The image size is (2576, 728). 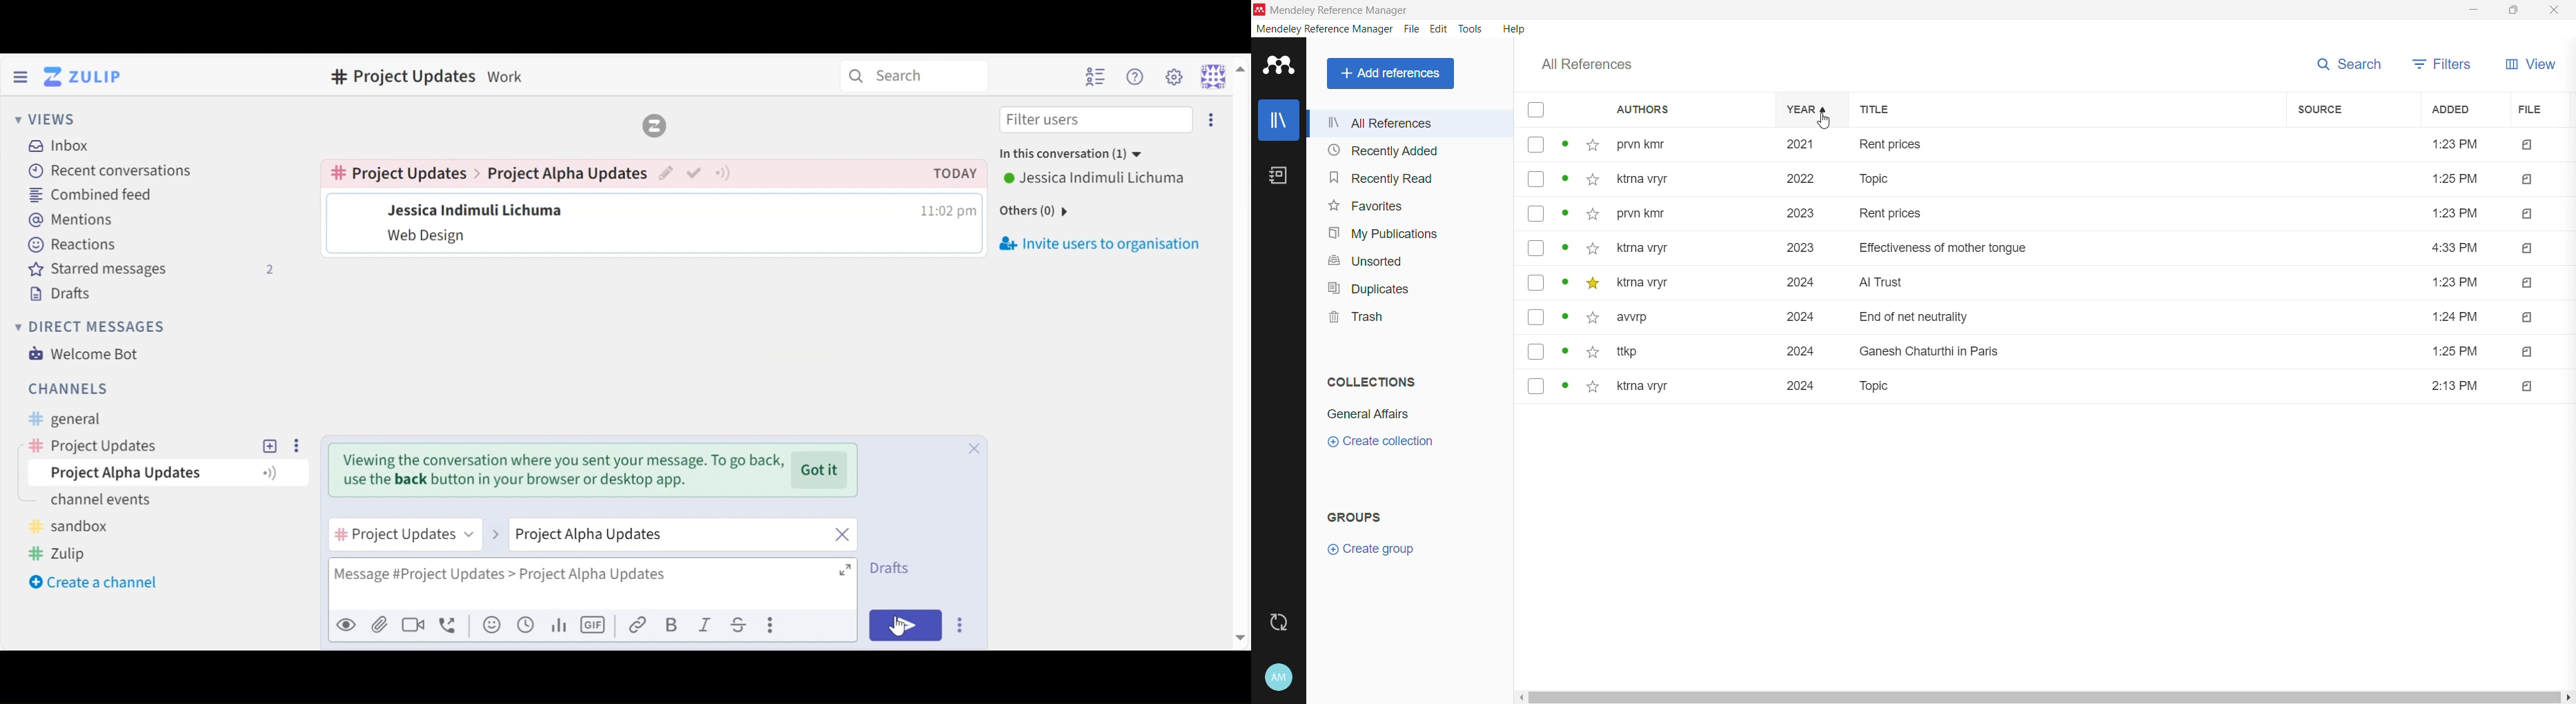 I want to click on Channel Name, so click(x=402, y=173).